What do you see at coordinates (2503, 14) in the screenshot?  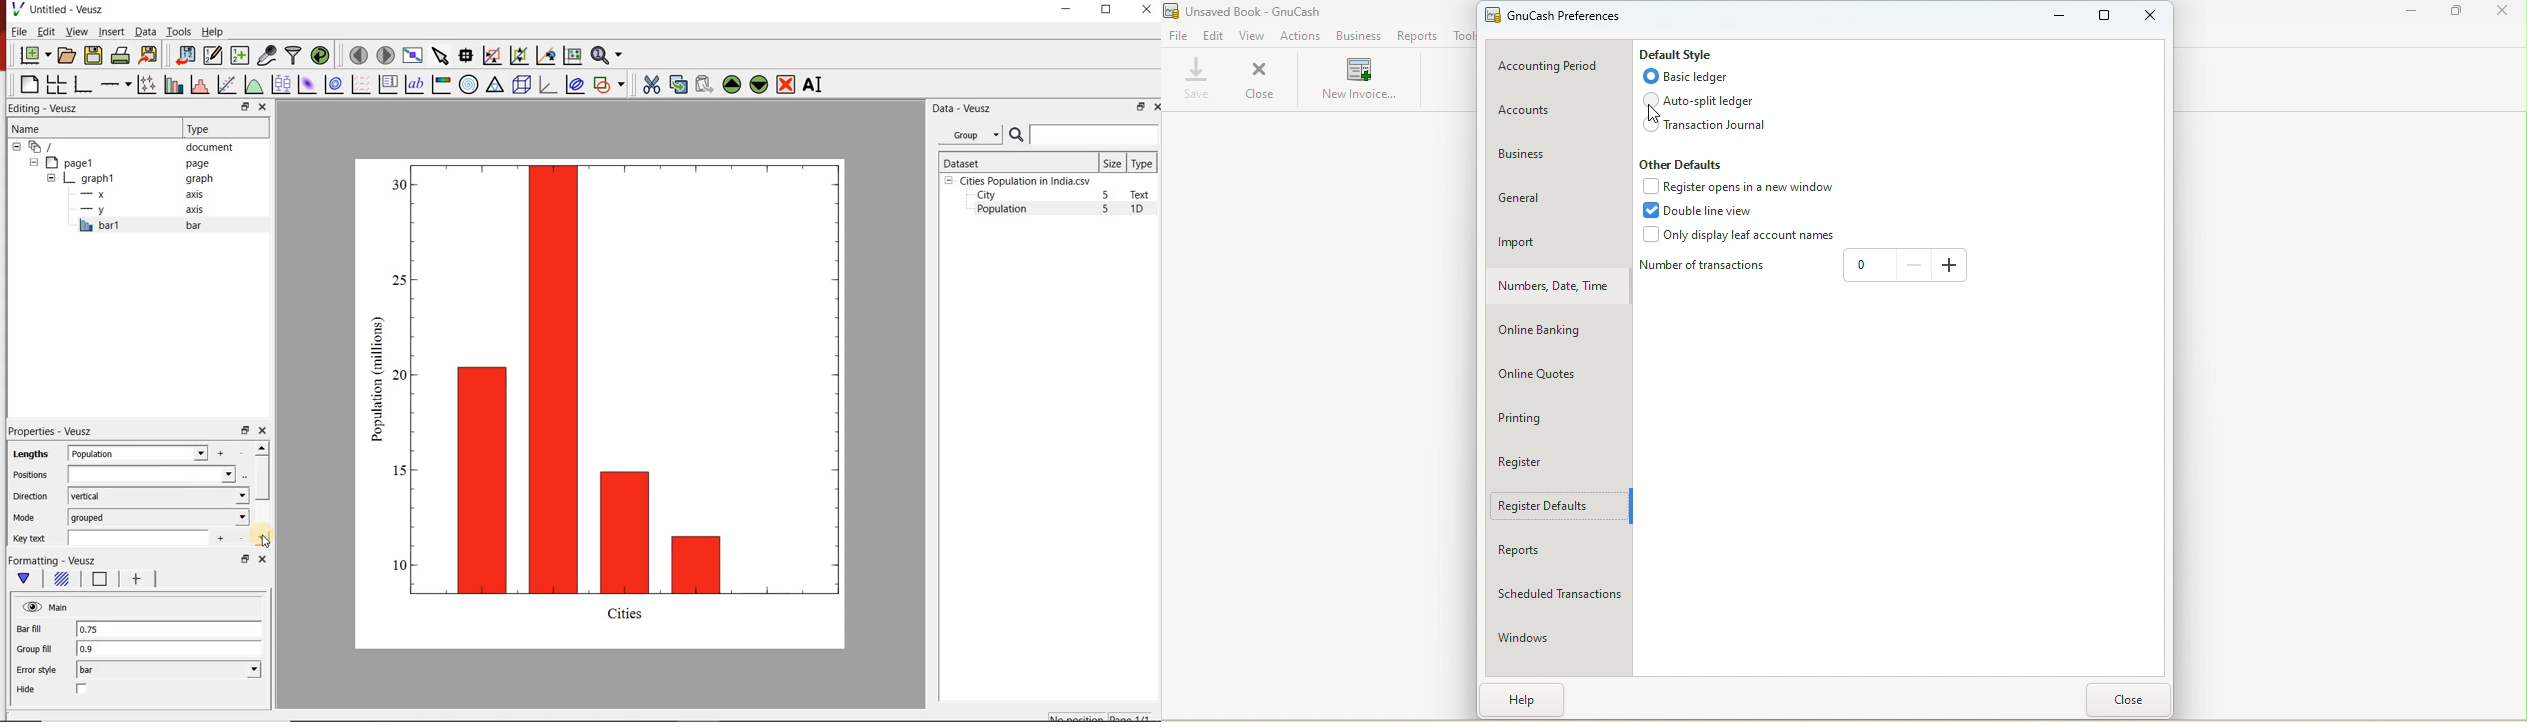 I see `Close` at bounding box center [2503, 14].